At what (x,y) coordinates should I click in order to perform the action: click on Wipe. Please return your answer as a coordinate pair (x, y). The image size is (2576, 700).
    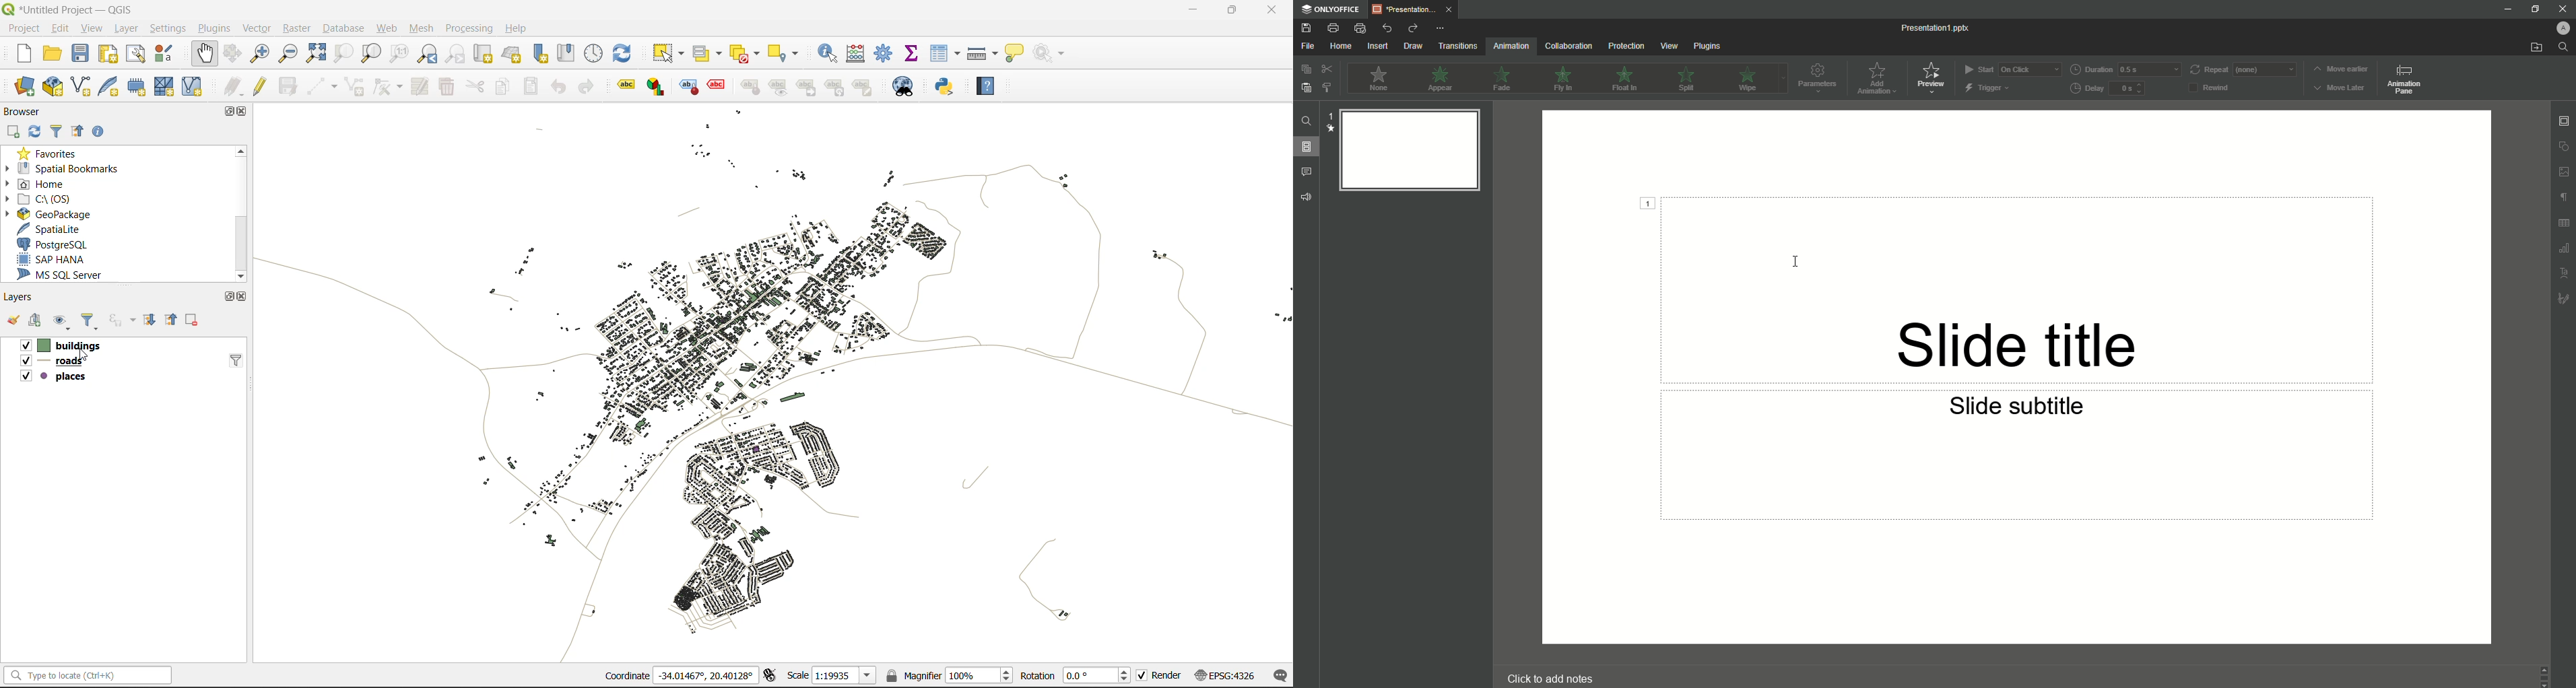
    Looking at the image, I should click on (1747, 79).